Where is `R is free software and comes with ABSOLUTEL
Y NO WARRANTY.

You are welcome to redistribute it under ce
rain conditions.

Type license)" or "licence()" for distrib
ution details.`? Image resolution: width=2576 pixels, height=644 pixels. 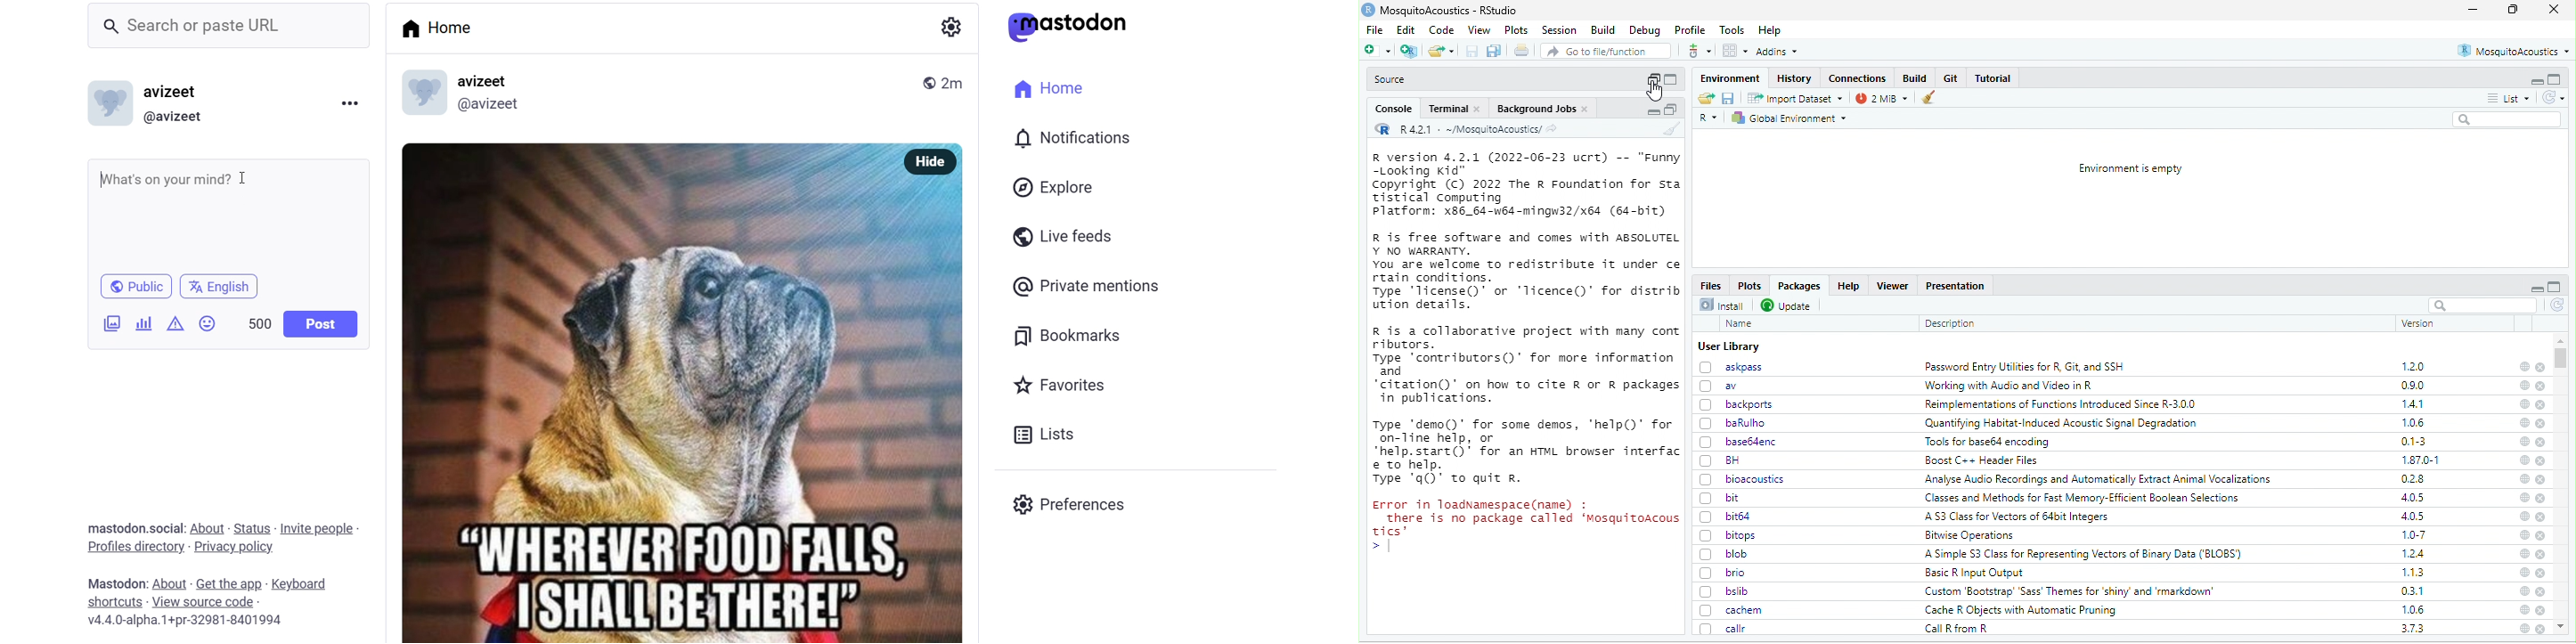
R is free software and comes with ABSOLUTEL
Y NO WARRANTY.

You are welcome to redistribute it under ce
rain conditions.

Type license)" or "licence()" for distrib
ution details. is located at coordinates (1527, 271).